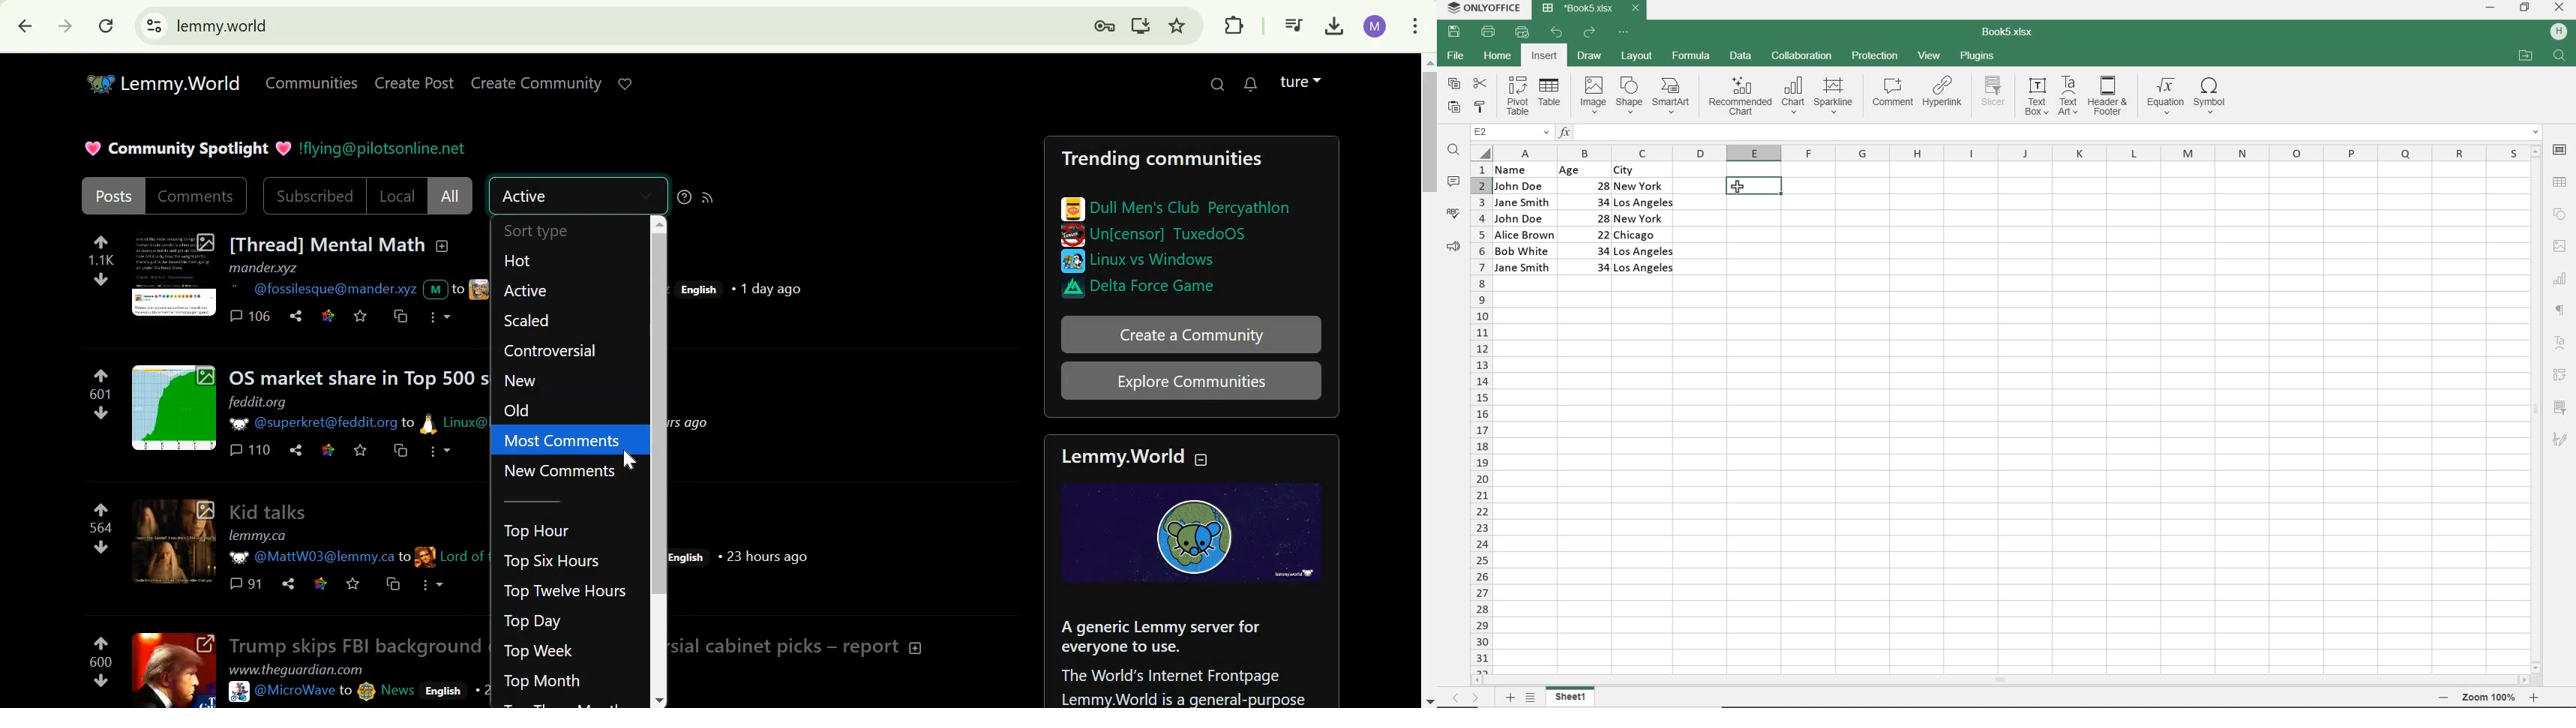 Image resolution: width=2576 pixels, height=728 pixels. Describe the element at coordinates (1645, 235) in the screenshot. I see `Chicago` at that location.